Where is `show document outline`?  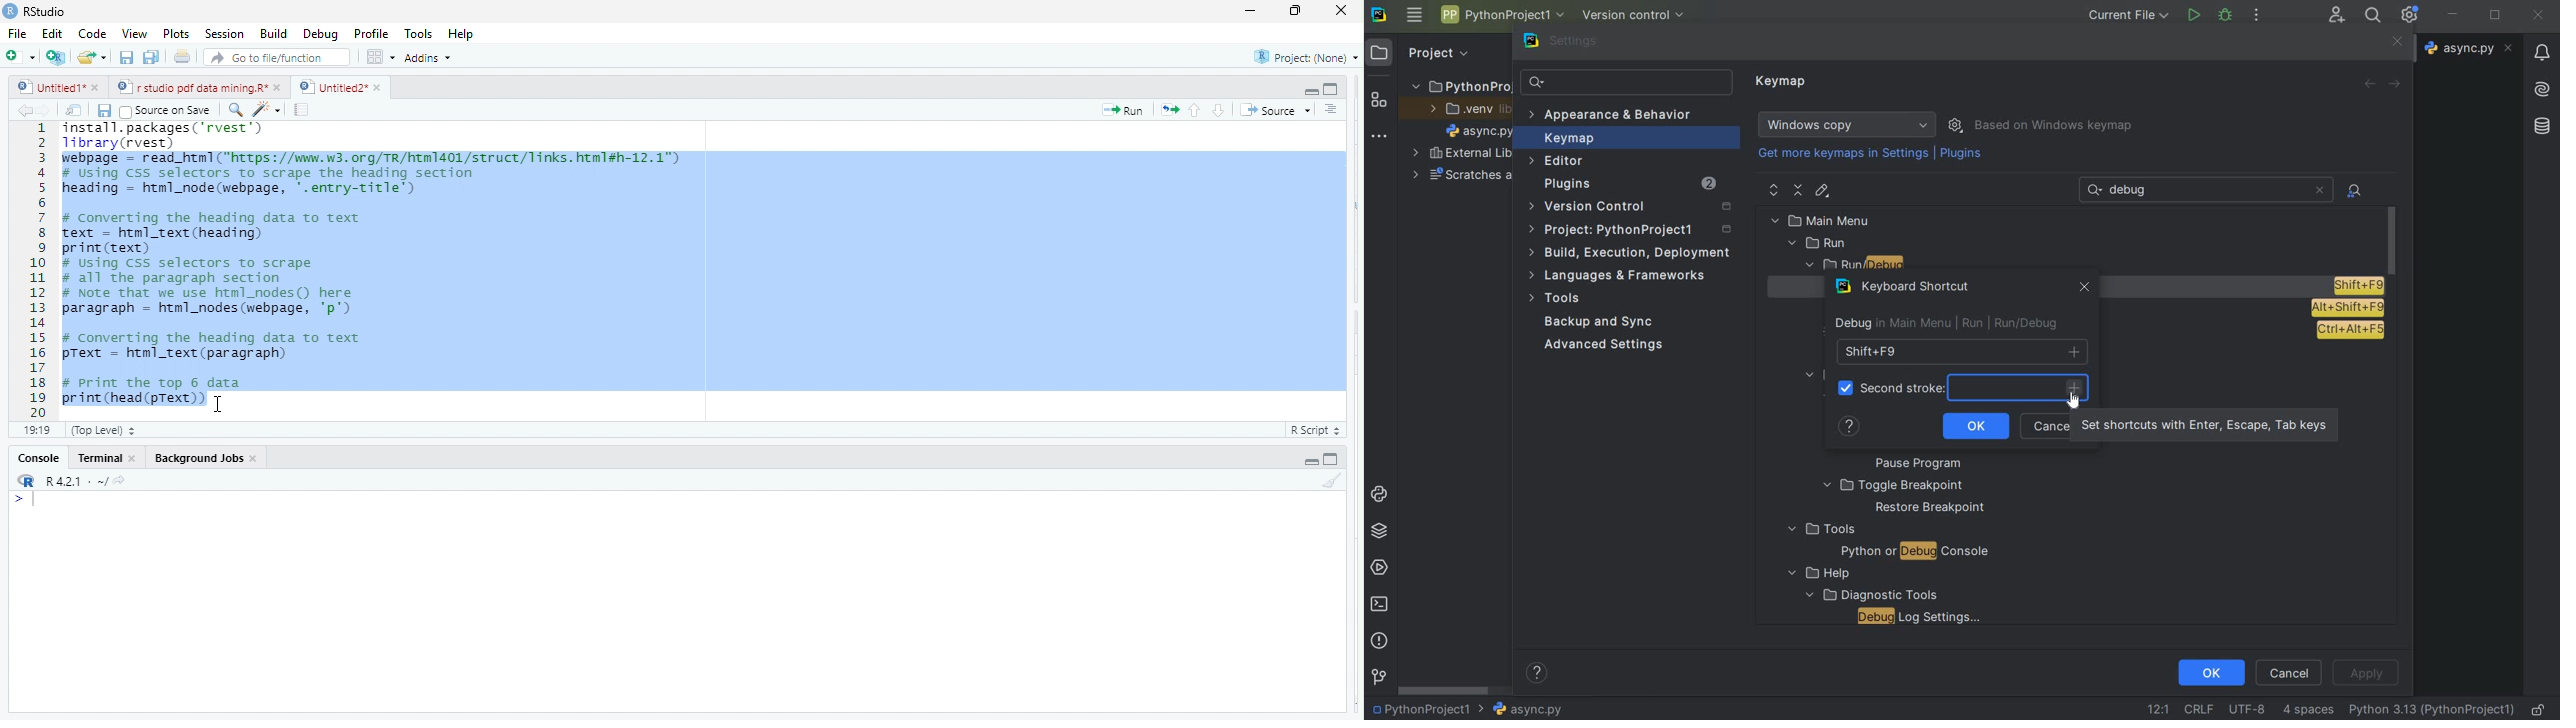
show document outline is located at coordinates (1332, 109).